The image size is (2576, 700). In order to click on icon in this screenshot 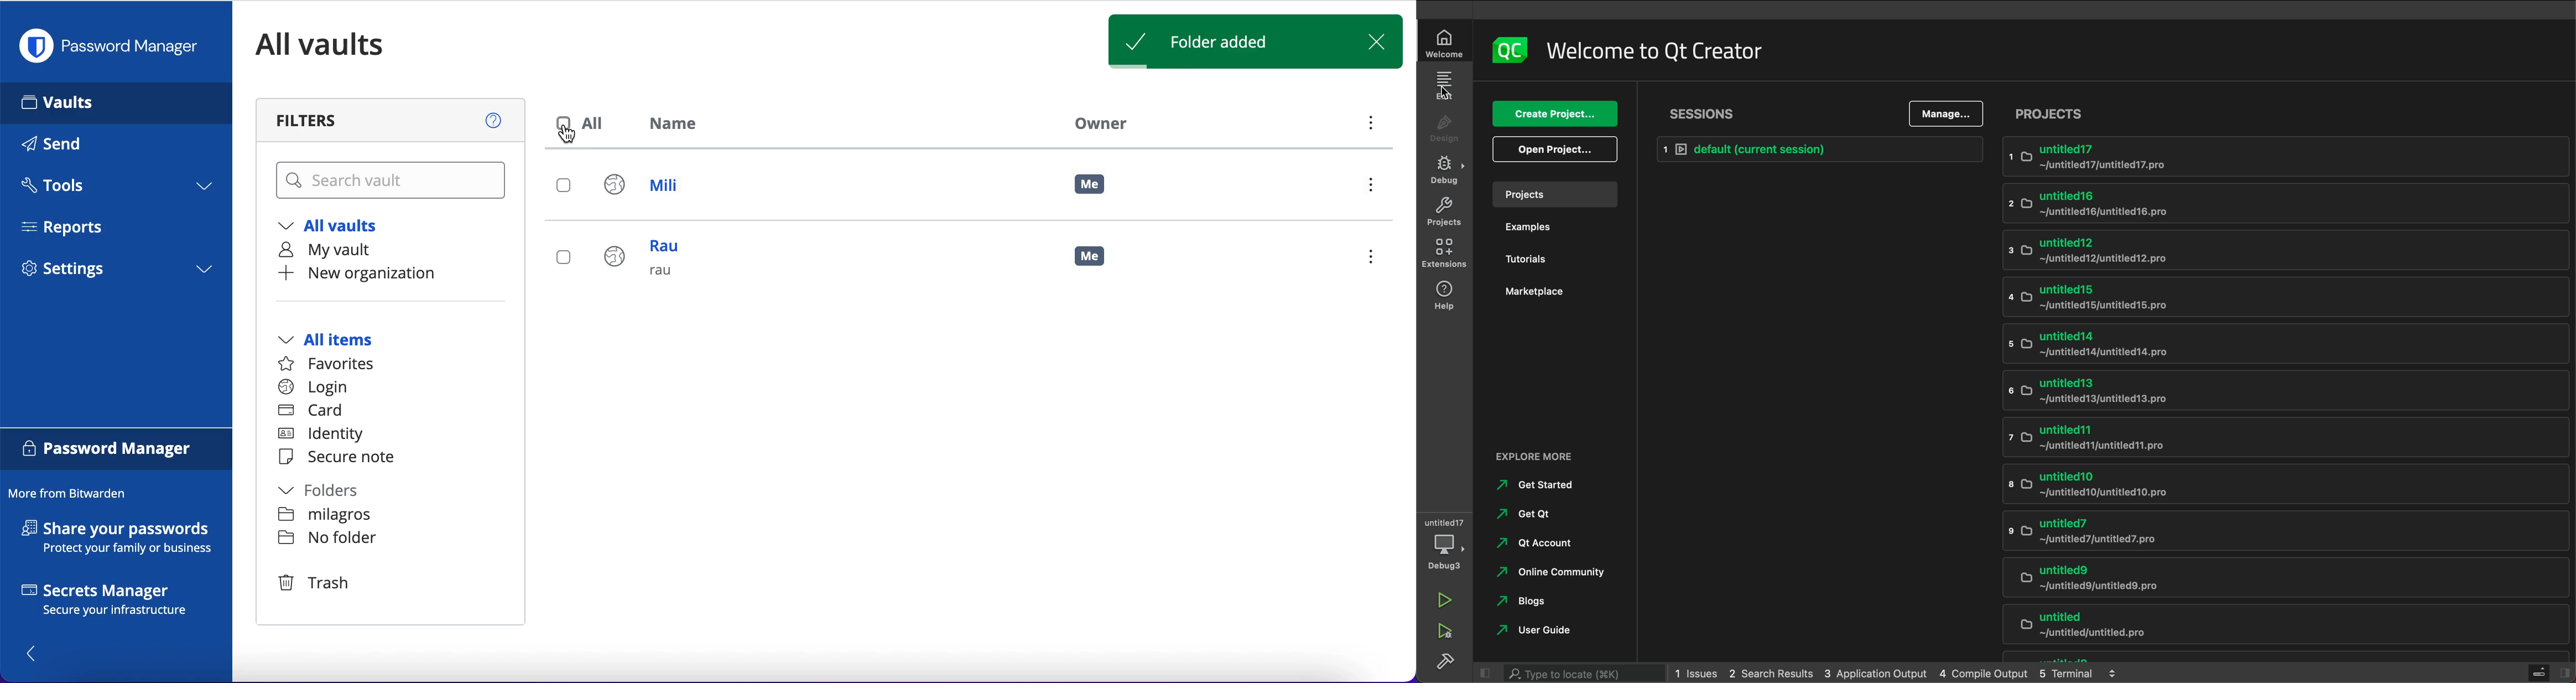, I will do `click(1508, 52)`.